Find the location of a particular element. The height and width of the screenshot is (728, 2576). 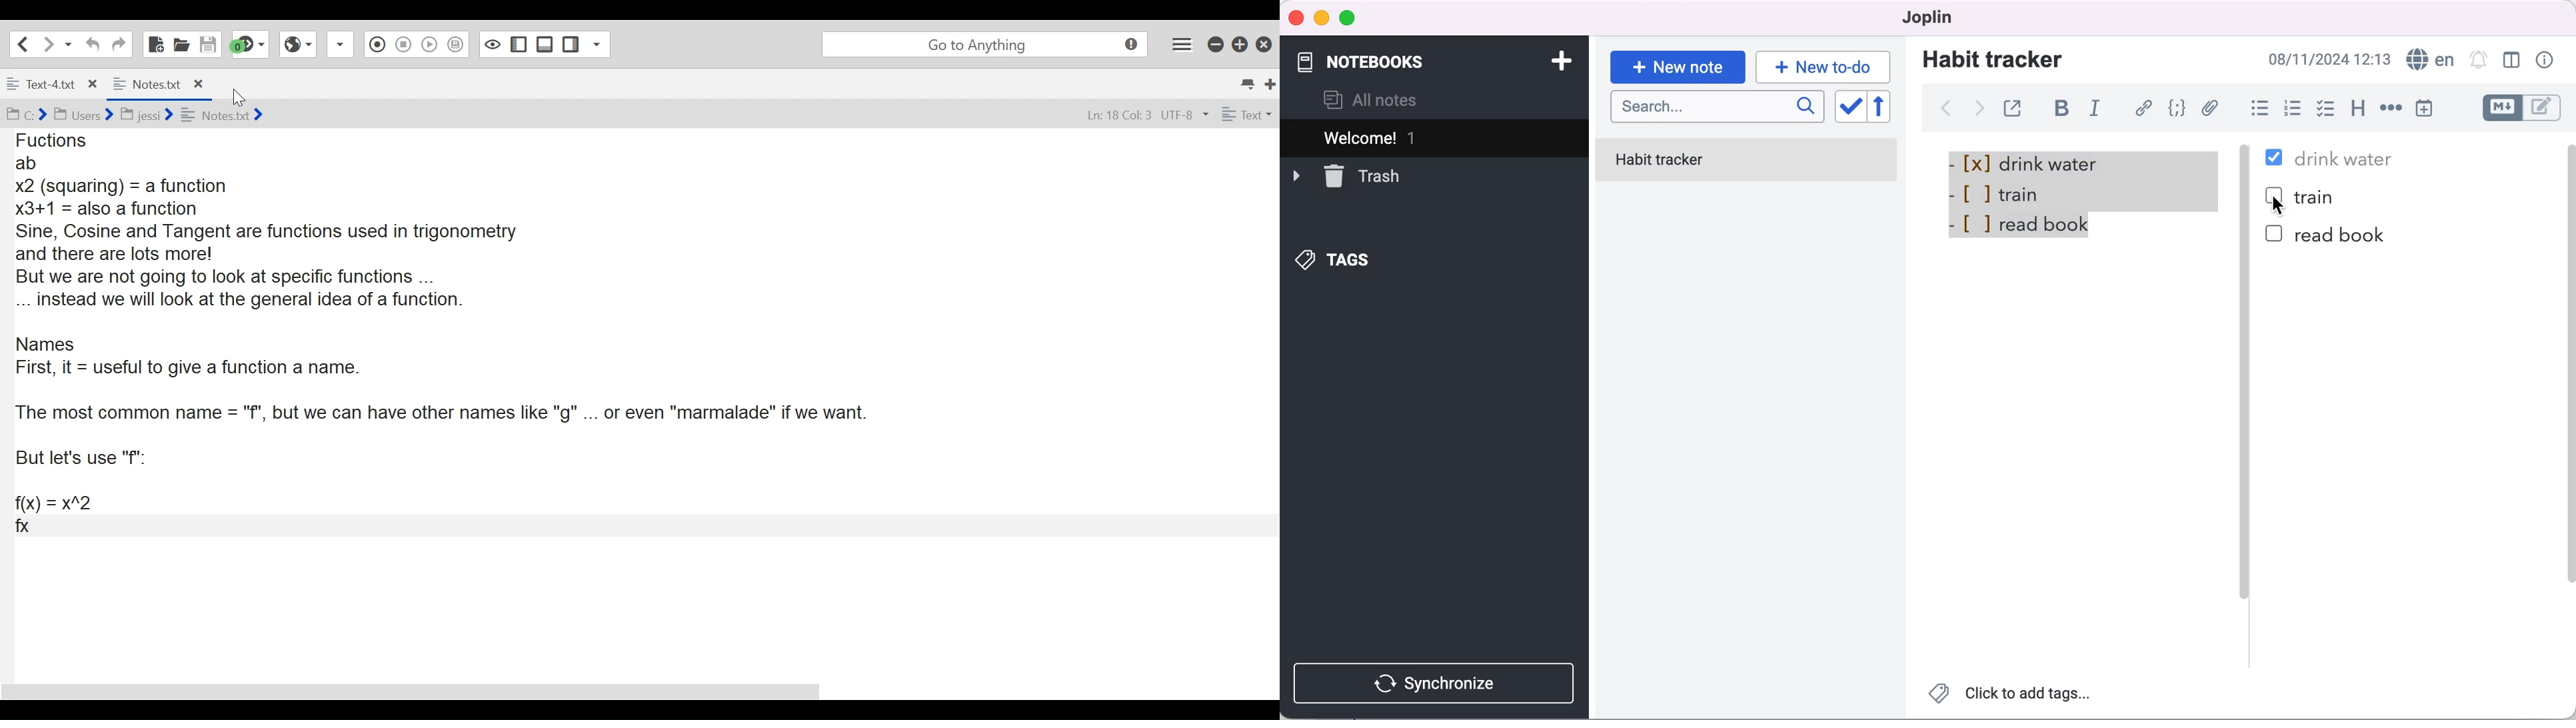

tags is located at coordinates (1335, 261).